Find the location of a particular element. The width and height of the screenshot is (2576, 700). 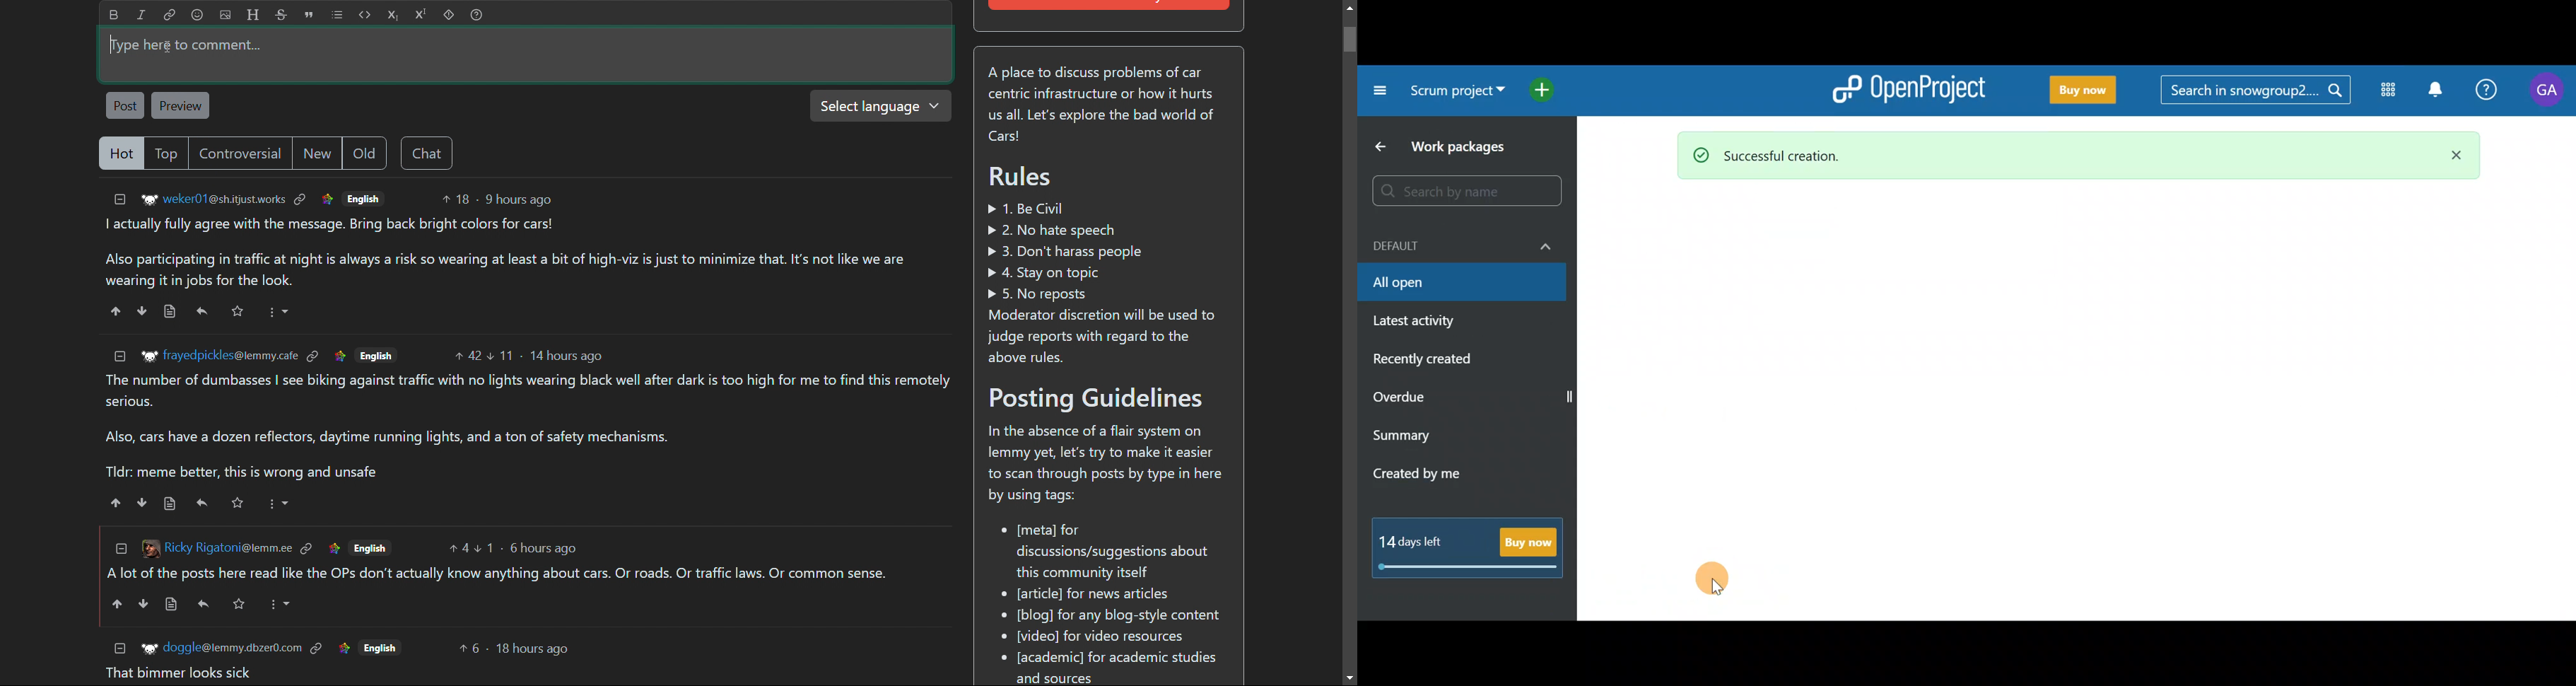

link is located at coordinates (314, 356).